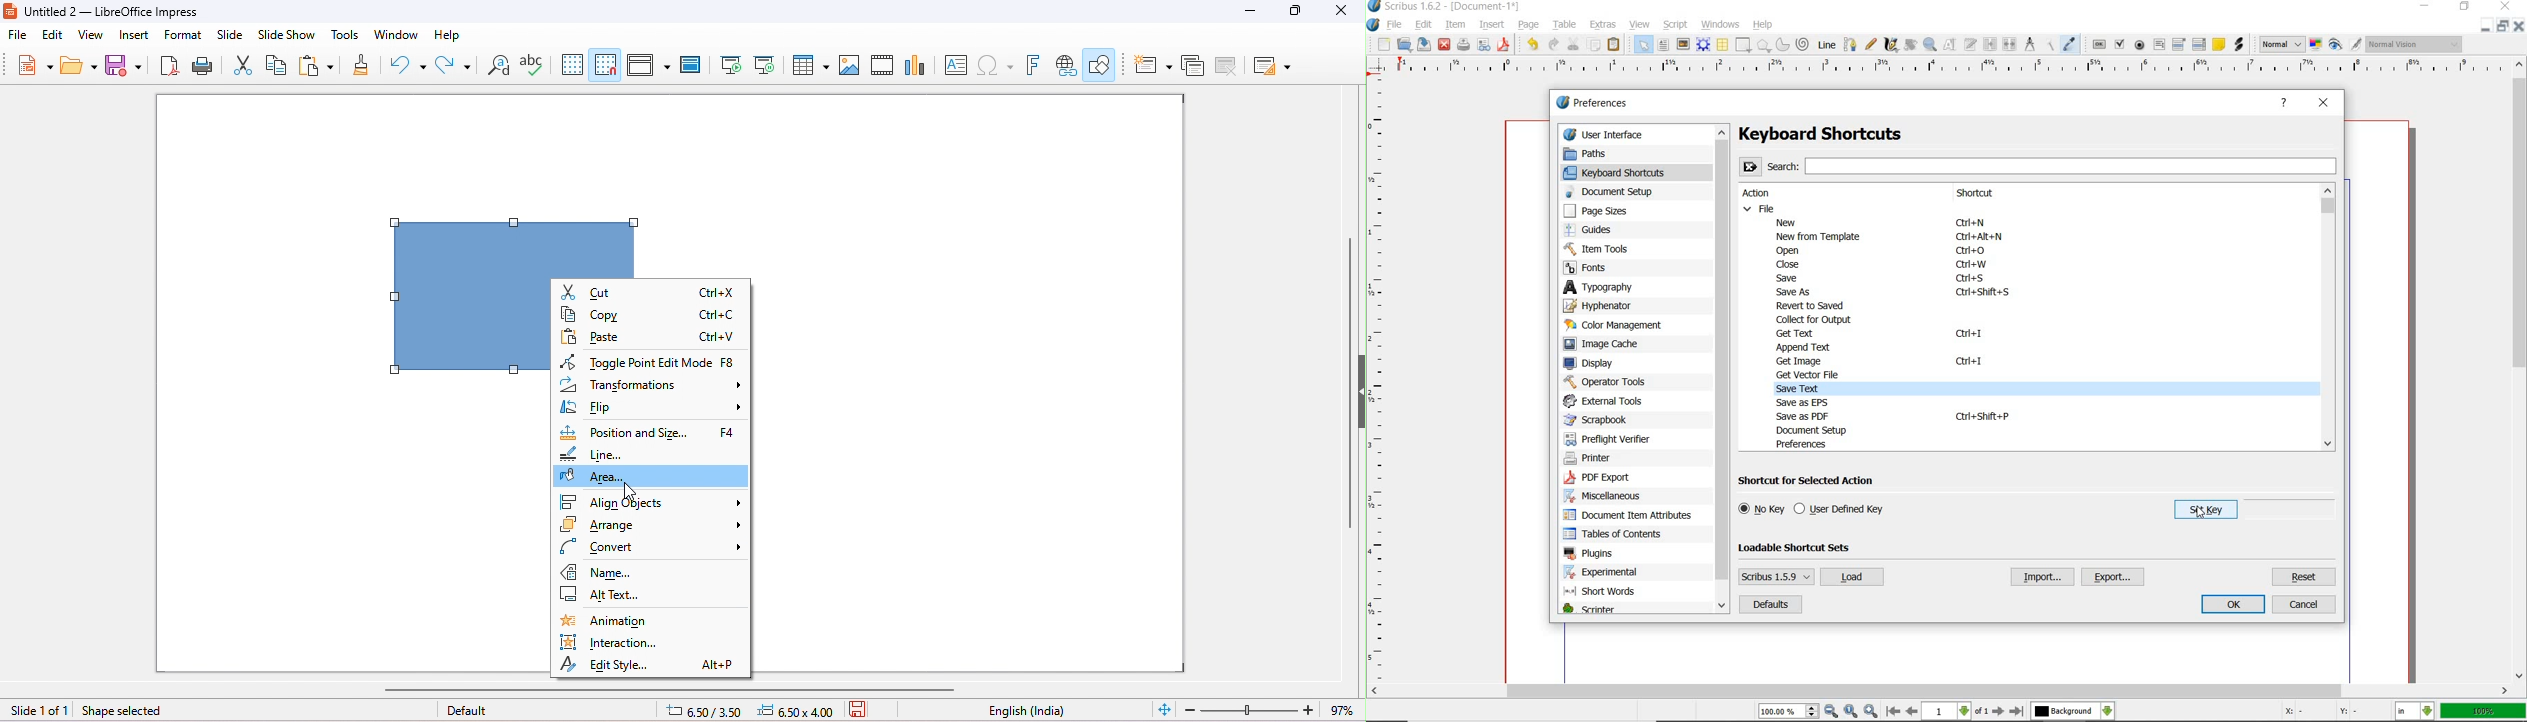  What do you see at coordinates (285, 34) in the screenshot?
I see `slide show` at bounding box center [285, 34].